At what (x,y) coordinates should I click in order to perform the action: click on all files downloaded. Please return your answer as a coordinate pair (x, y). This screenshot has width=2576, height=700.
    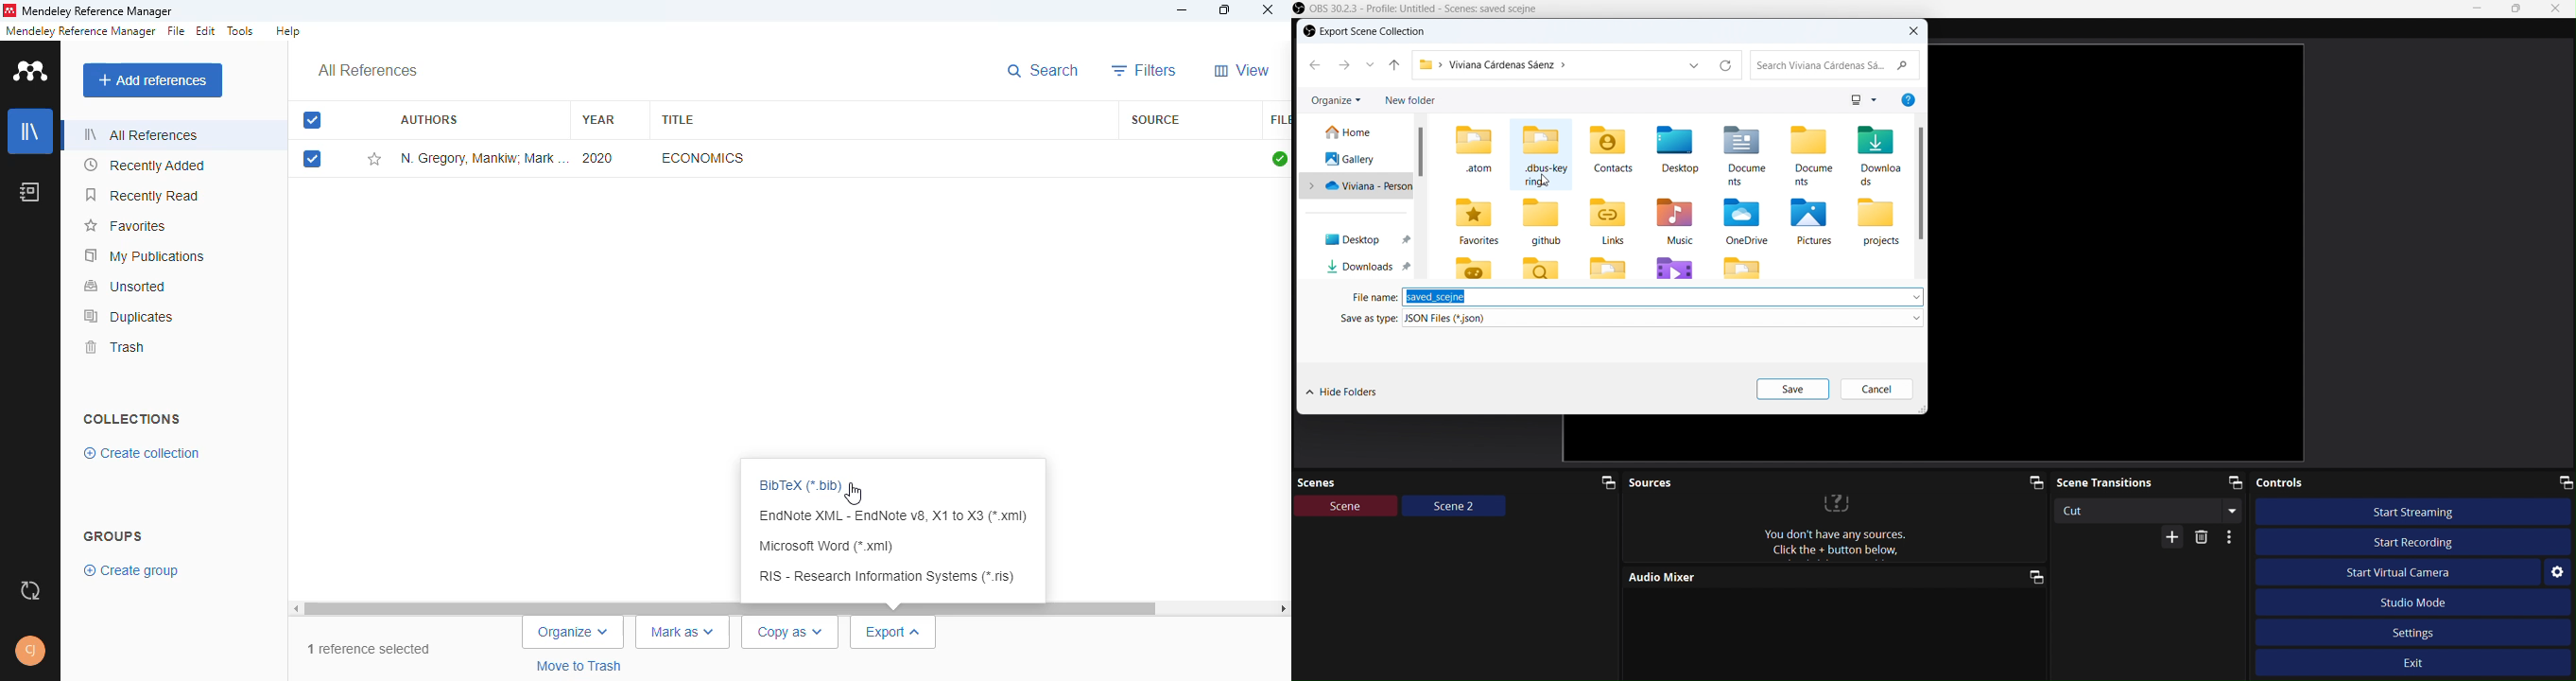
    Looking at the image, I should click on (1279, 159).